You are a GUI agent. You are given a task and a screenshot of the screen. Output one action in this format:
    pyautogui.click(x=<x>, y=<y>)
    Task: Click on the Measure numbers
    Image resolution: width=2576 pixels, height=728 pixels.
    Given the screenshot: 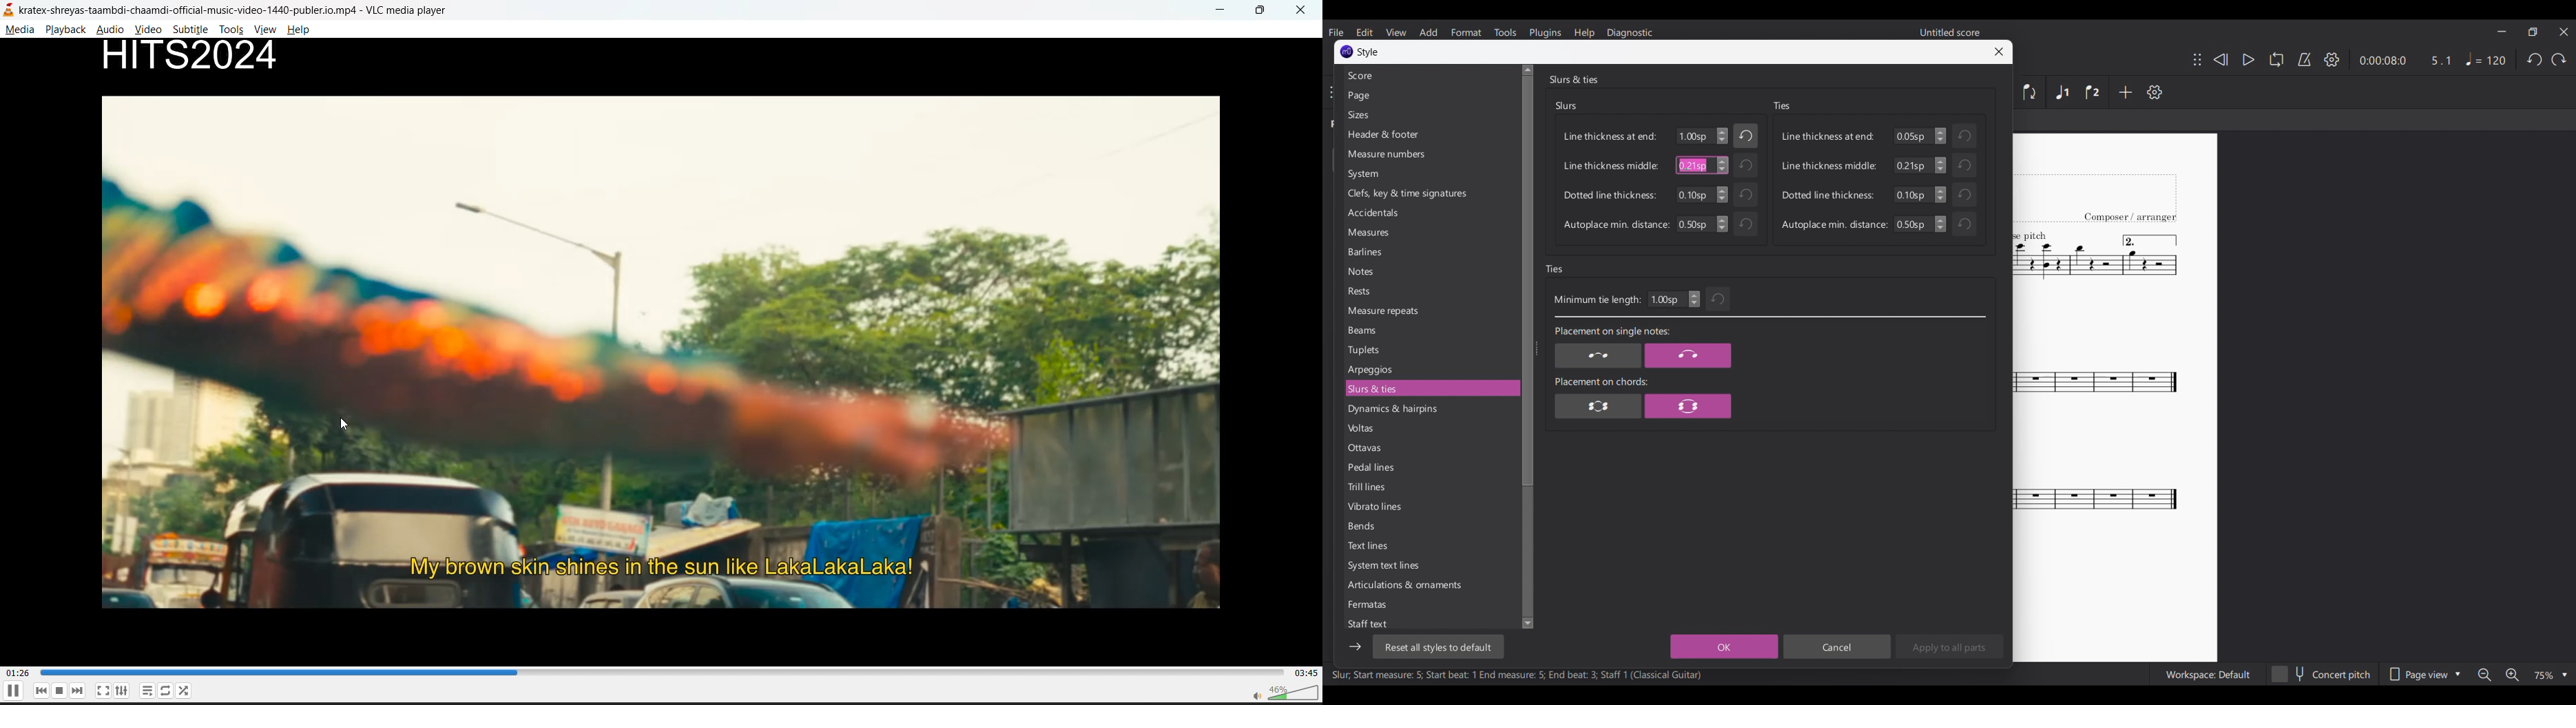 What is the action you would take?
    pyautogui.click(x=1430, y=154)
    